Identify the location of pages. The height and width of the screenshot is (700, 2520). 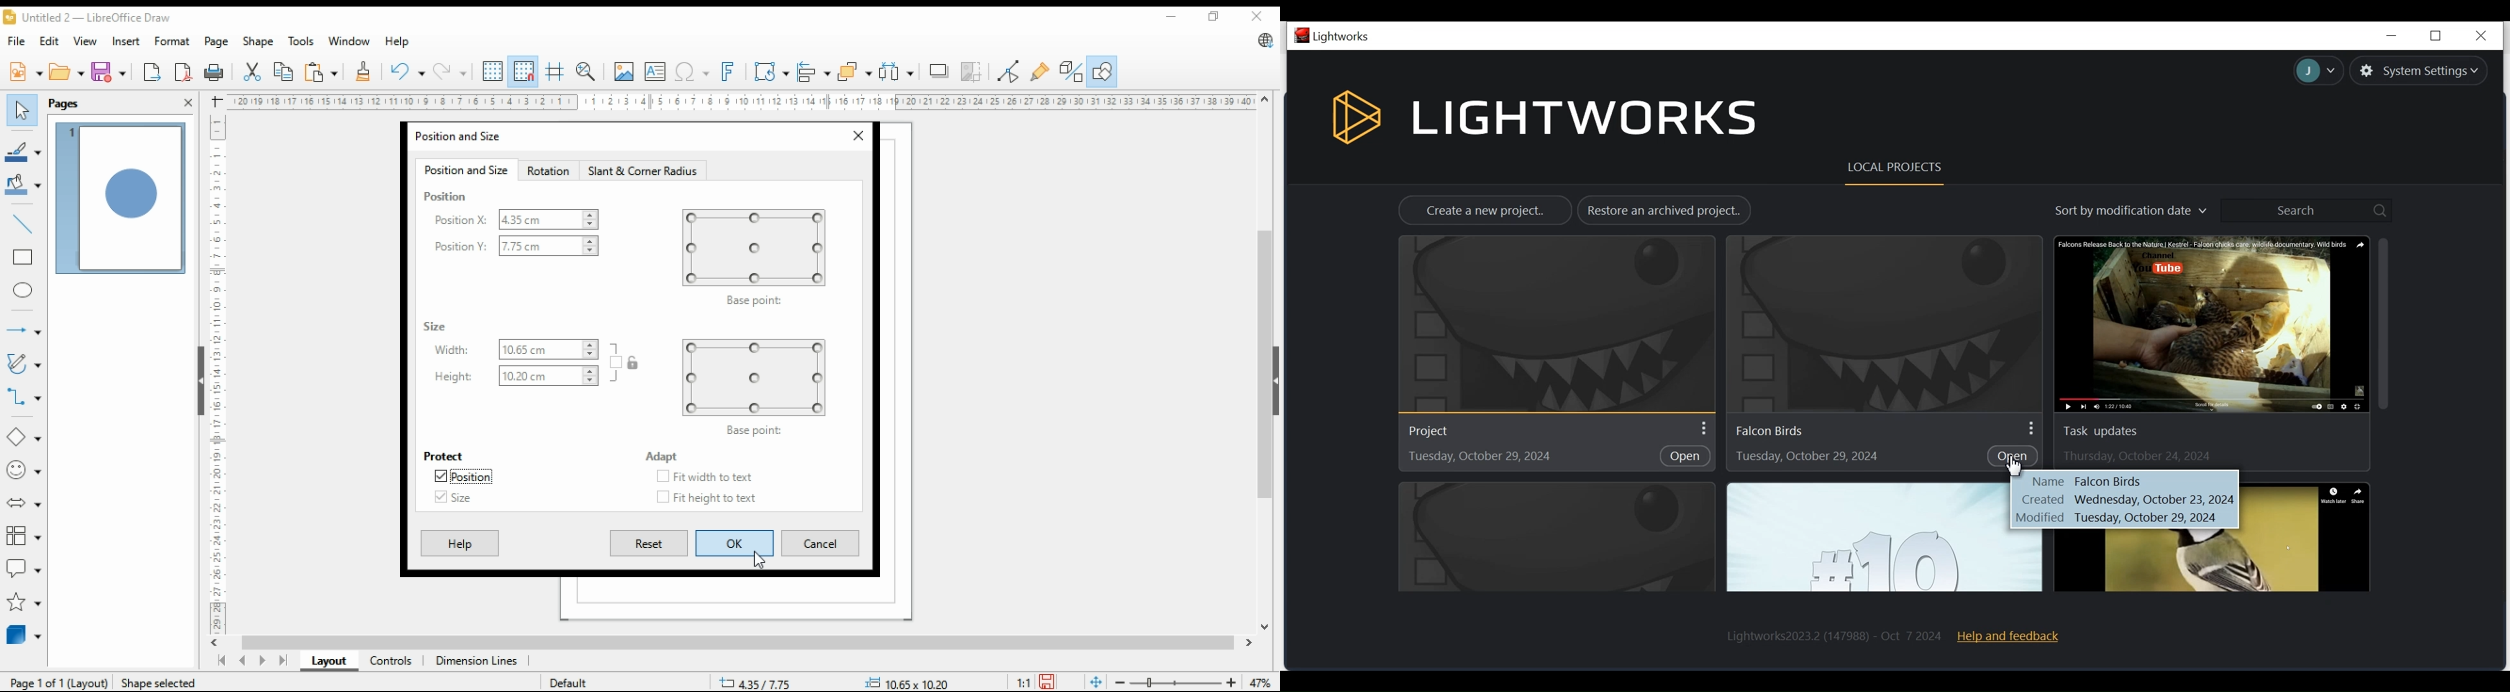
(64, 105).